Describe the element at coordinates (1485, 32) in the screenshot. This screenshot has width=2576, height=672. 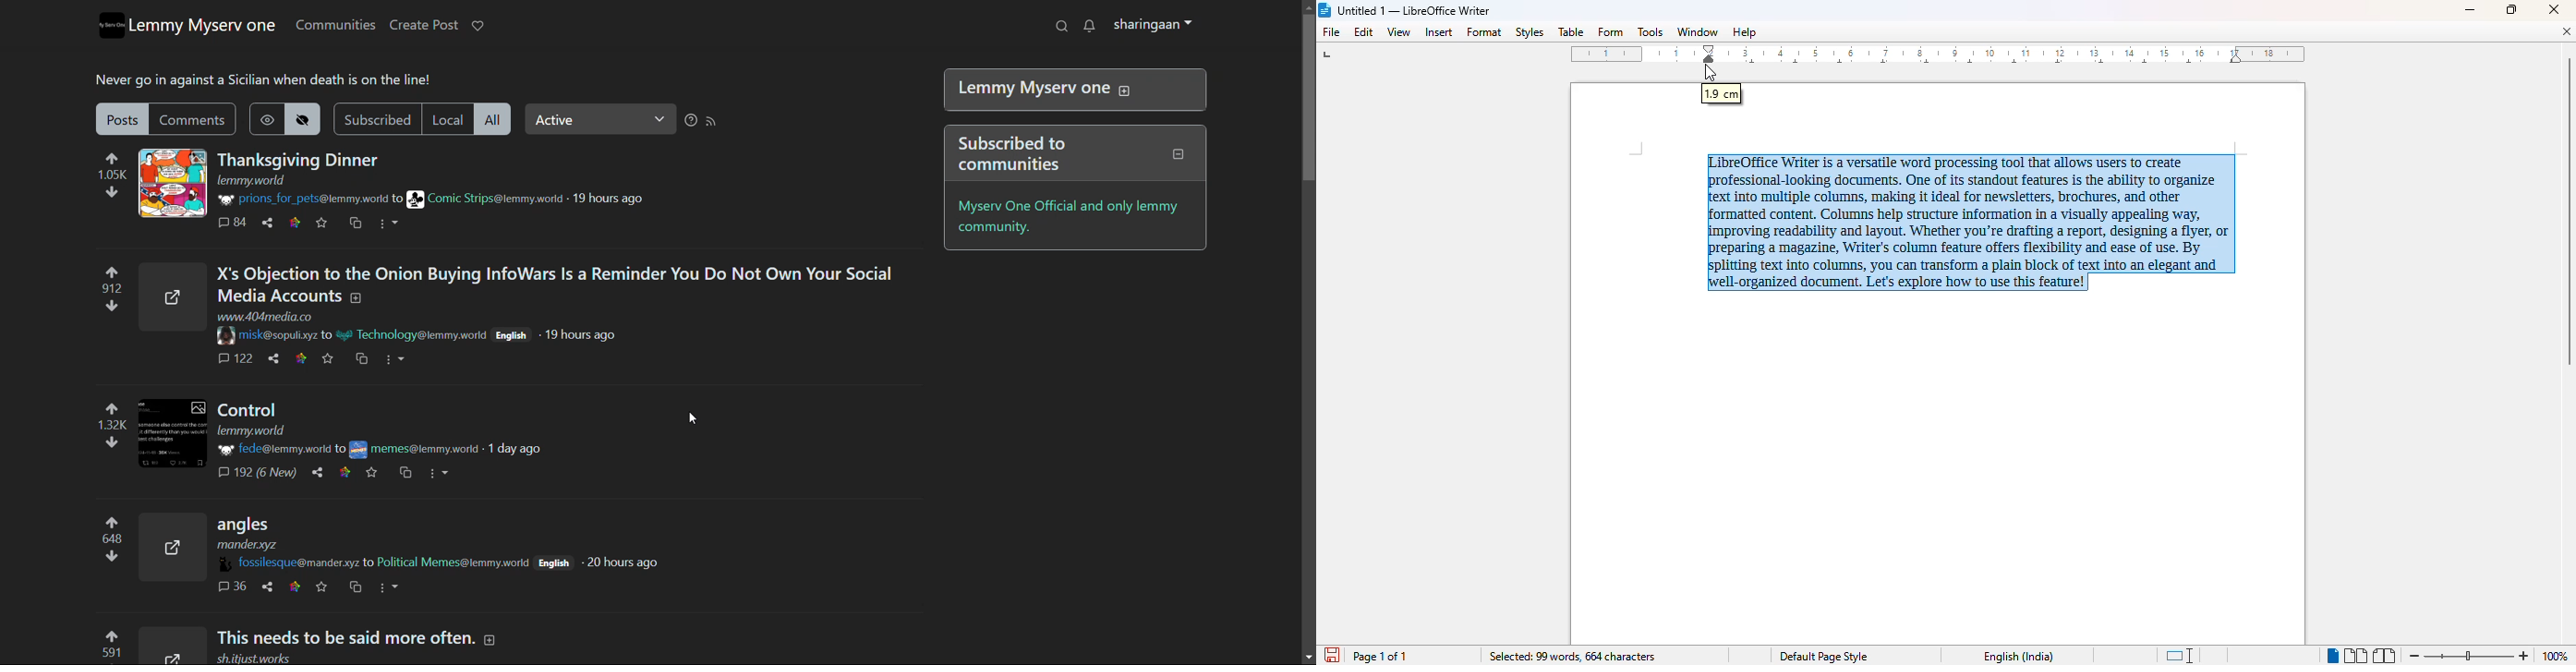
I see `format` at that location.